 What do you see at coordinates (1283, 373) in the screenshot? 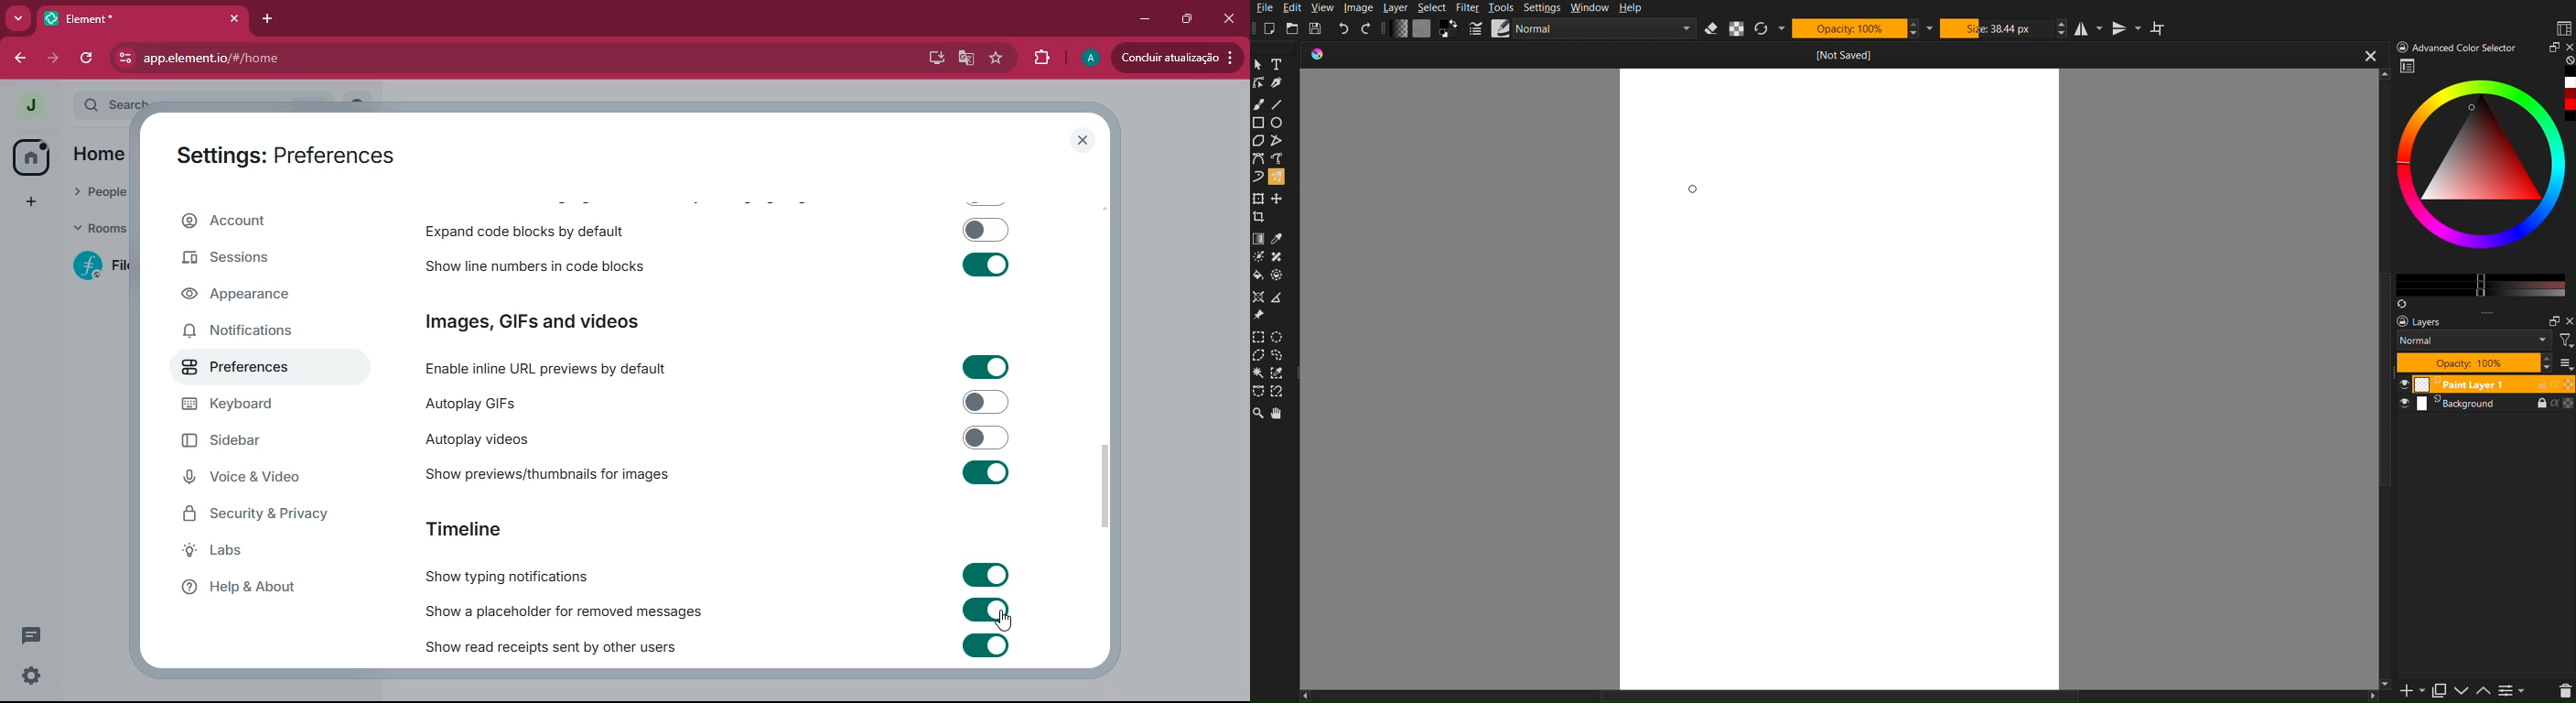
I see `Similar color selection Tool` at bounding box center [1283, 373].